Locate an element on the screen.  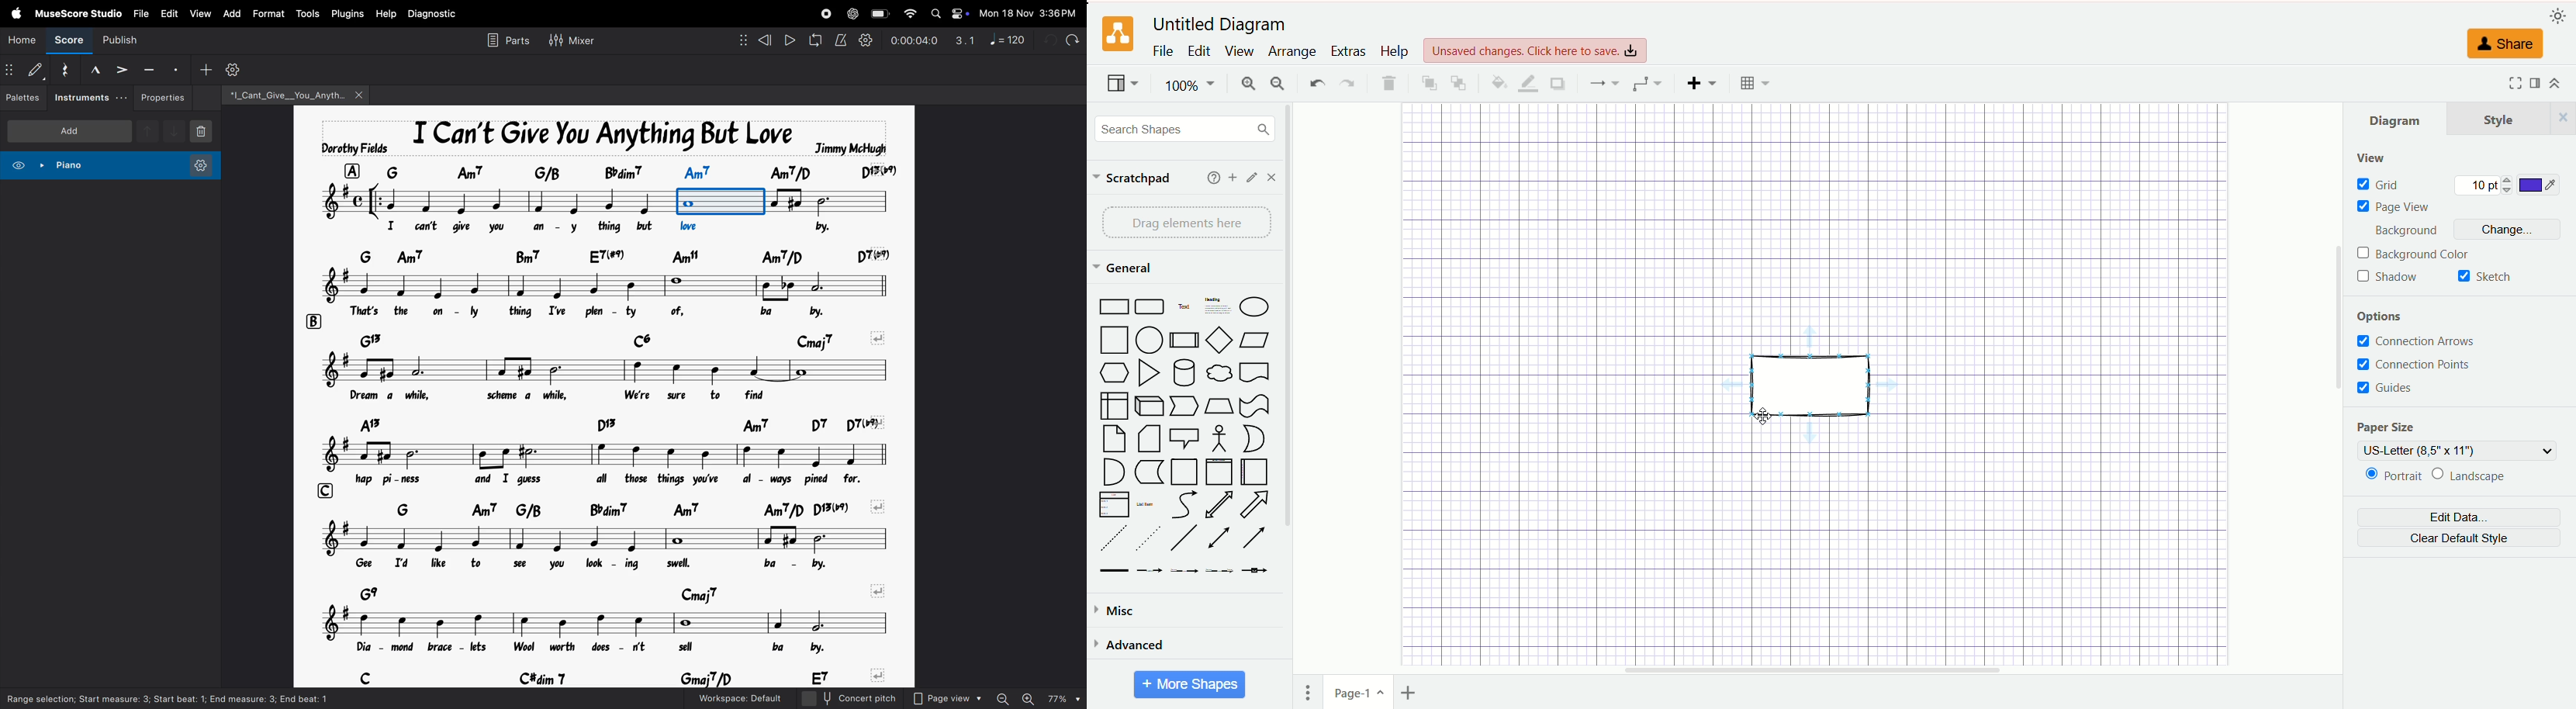
waypoint is located at coordinates (1646, 83).